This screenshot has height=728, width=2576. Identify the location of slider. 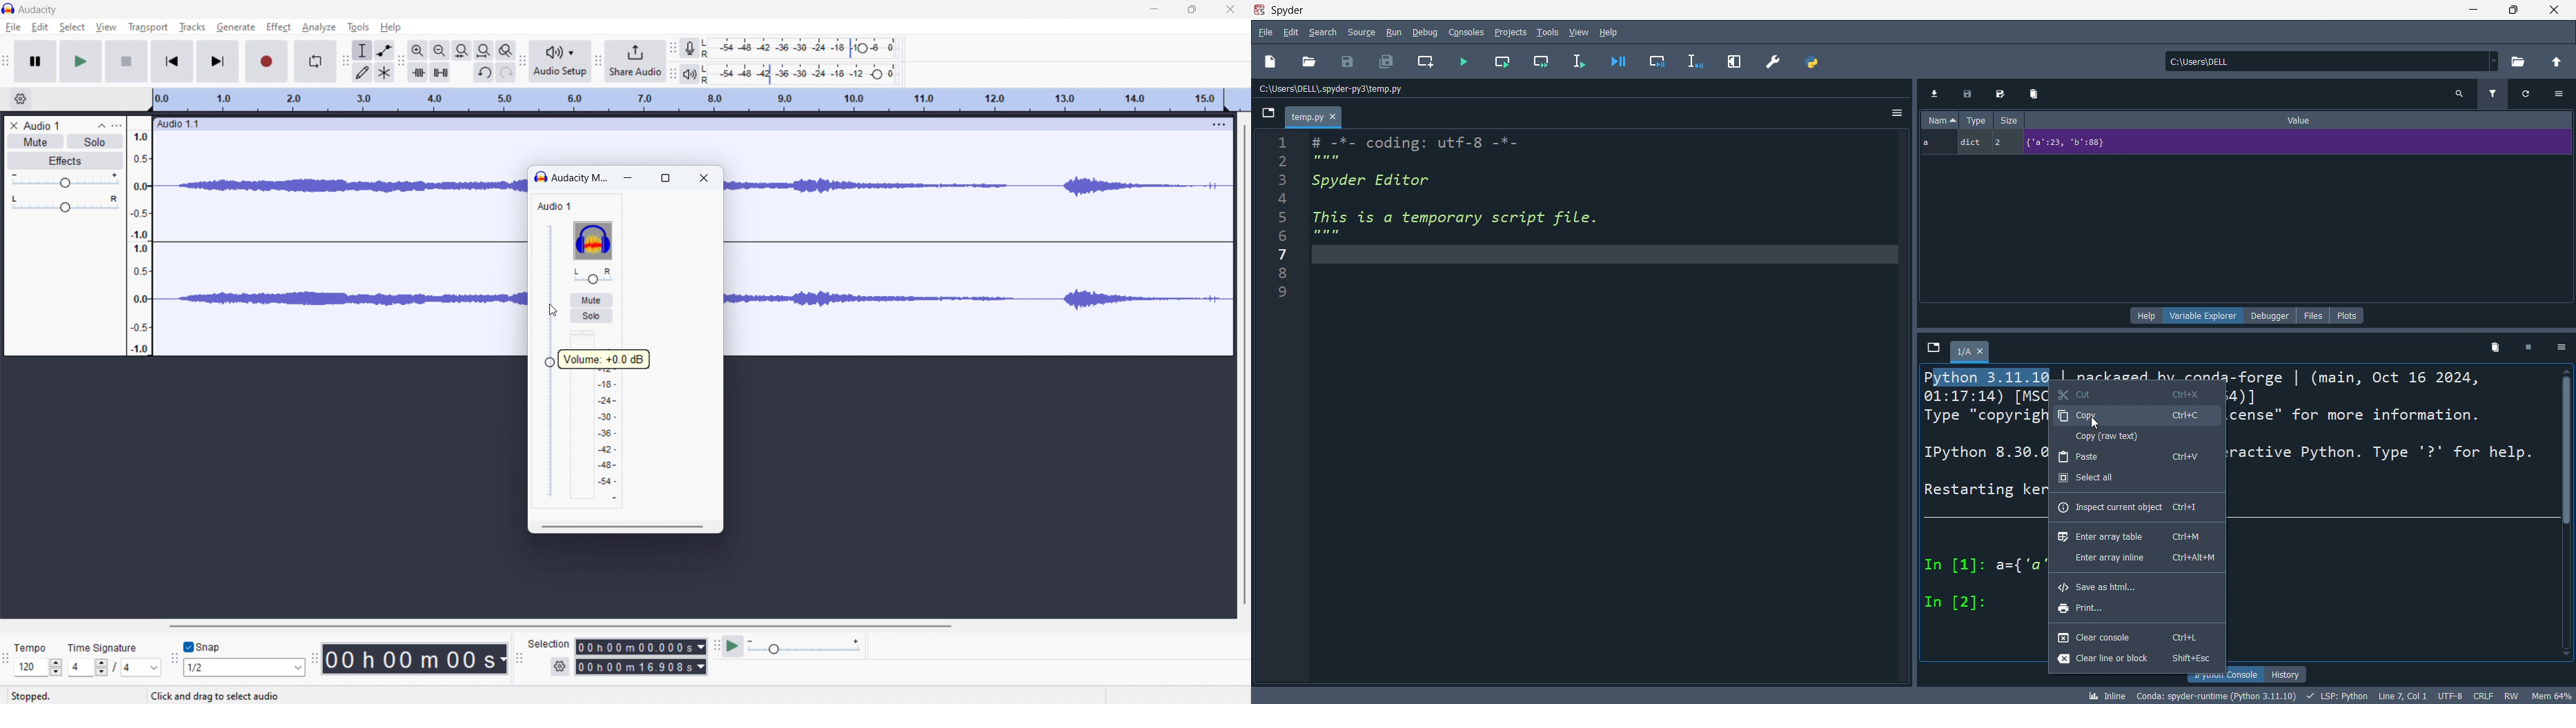
(551, 360).